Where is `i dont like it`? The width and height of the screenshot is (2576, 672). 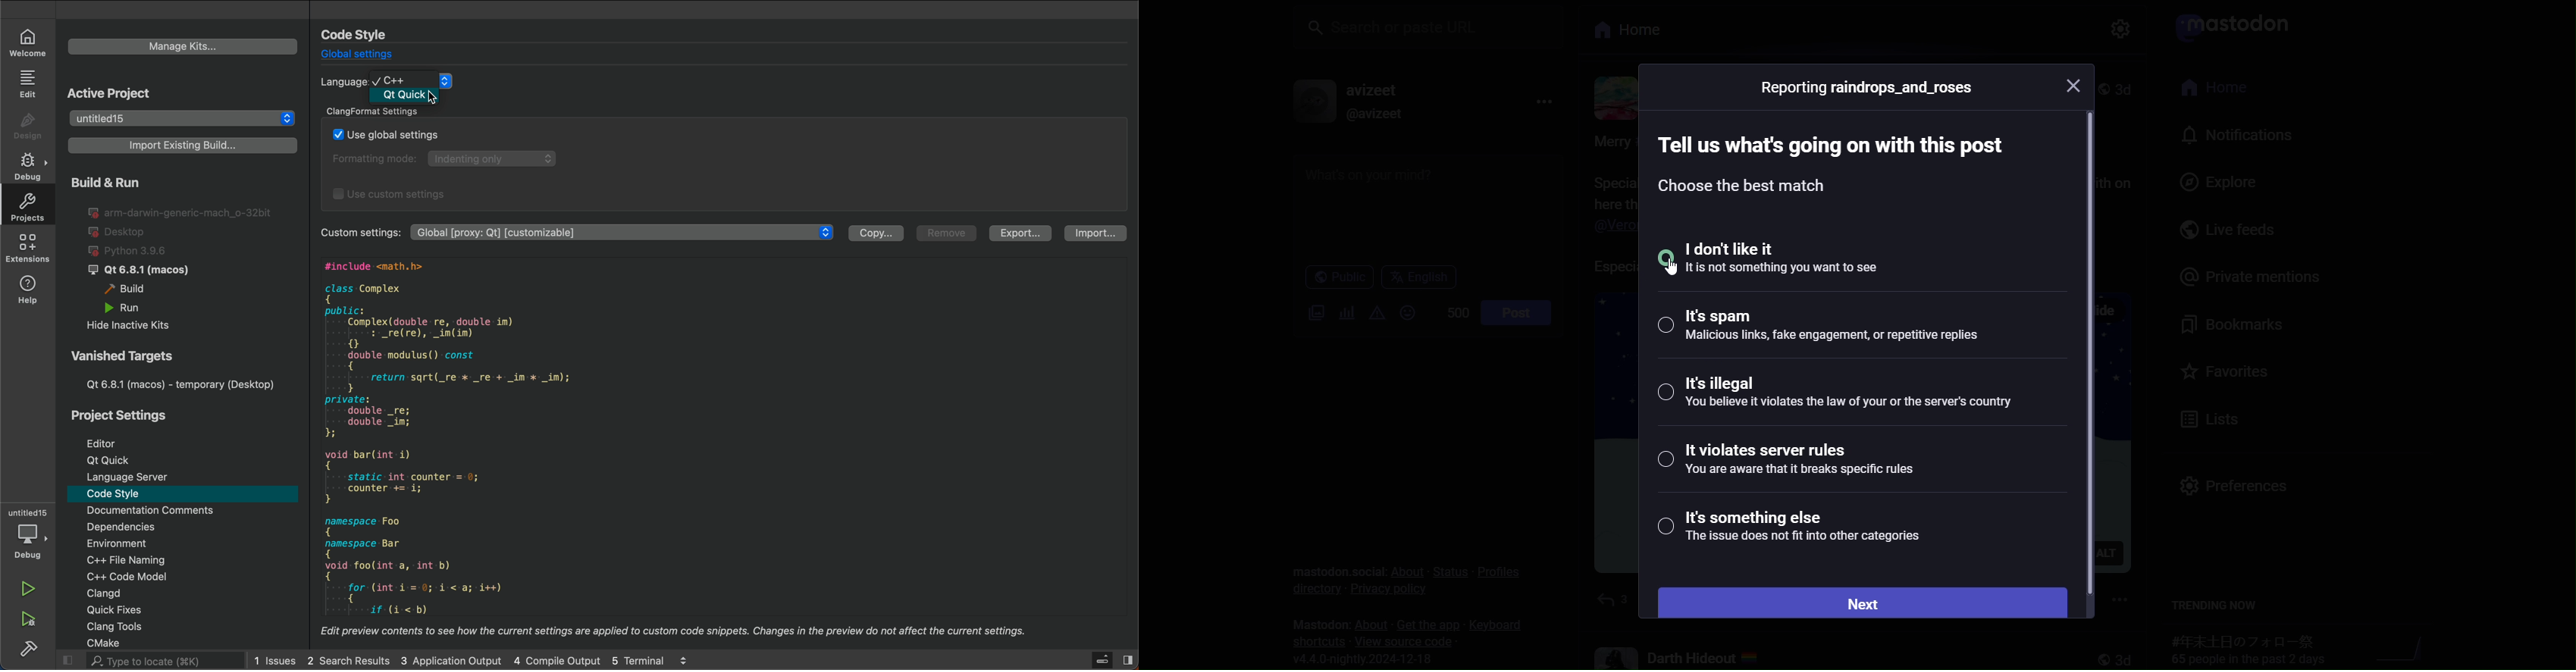 i dont like it is located at coordinates (1791, 258).